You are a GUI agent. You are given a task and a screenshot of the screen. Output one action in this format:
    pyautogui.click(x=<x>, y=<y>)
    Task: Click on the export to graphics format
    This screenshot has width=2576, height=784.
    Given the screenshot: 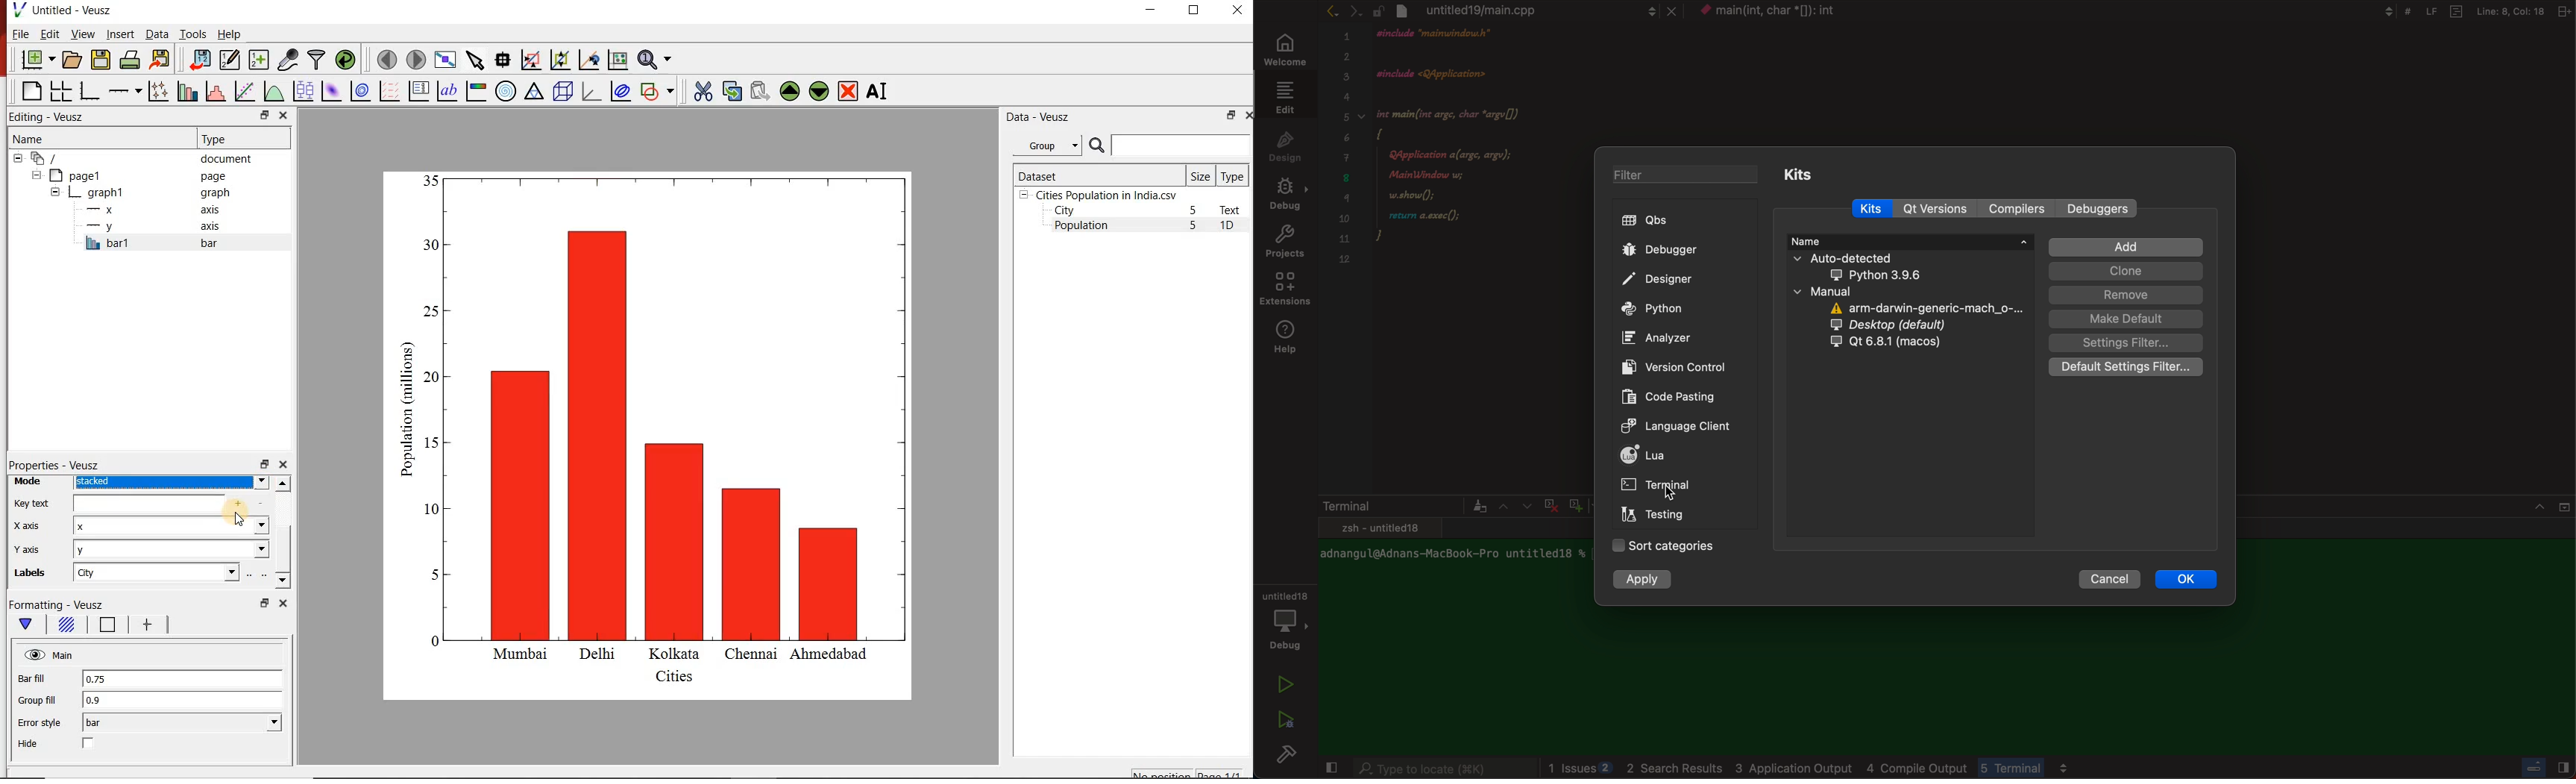 What is the action you would take?
    pyautogui.click(x=160, y=60)
    